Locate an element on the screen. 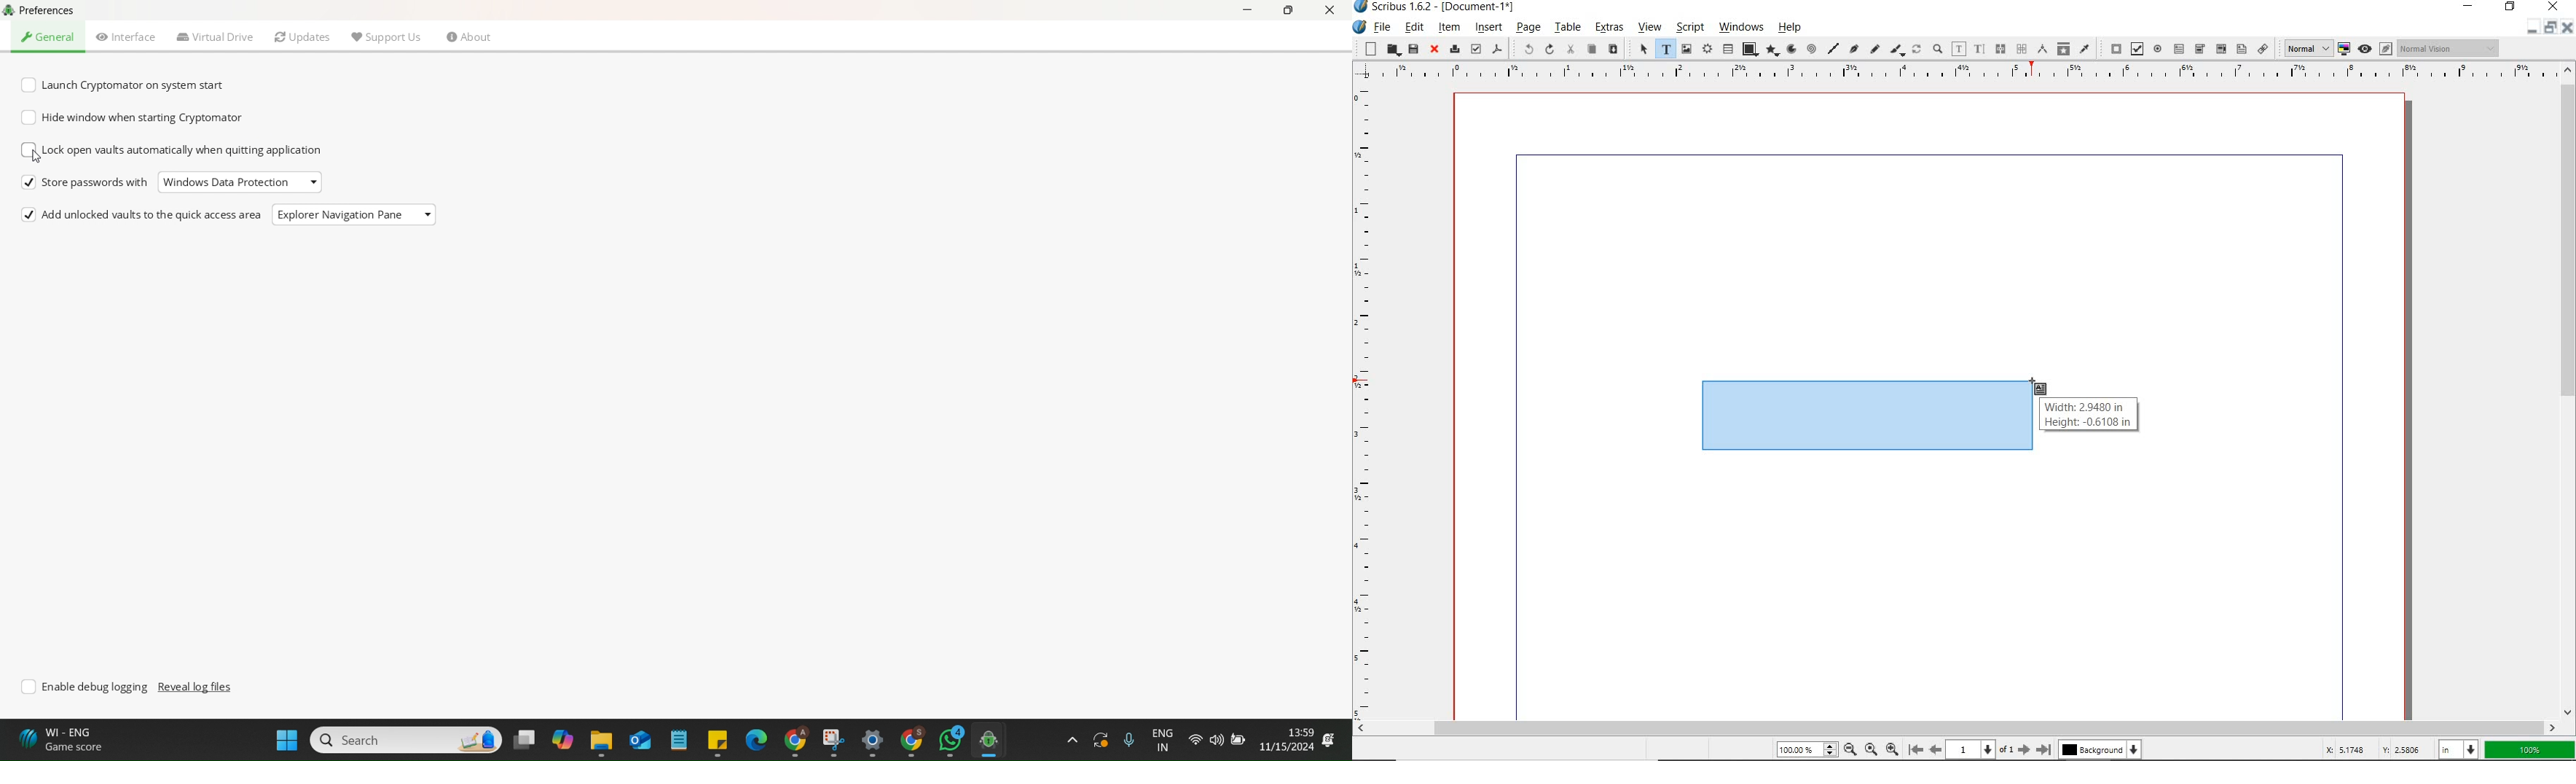  Cursor is located at coordinates (2039, 388).